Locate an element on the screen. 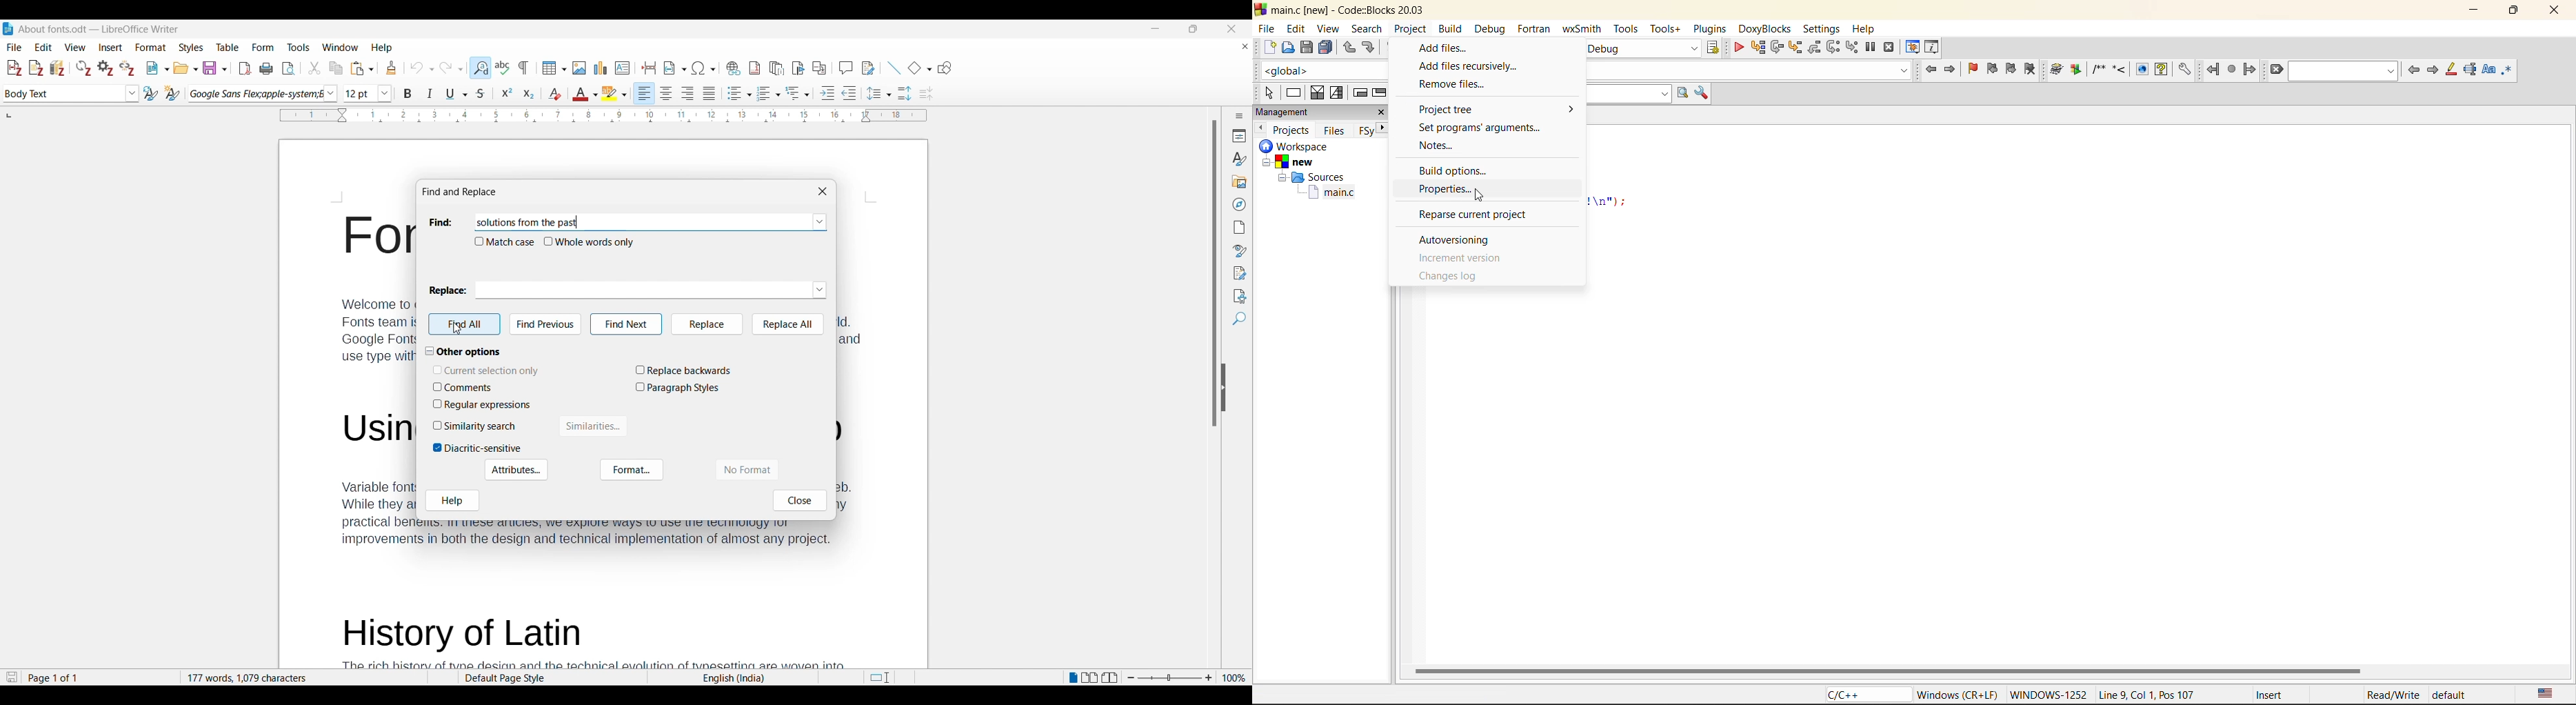 The image size is (2576, 728). autoversioning is located at coordinates (1460, 237).